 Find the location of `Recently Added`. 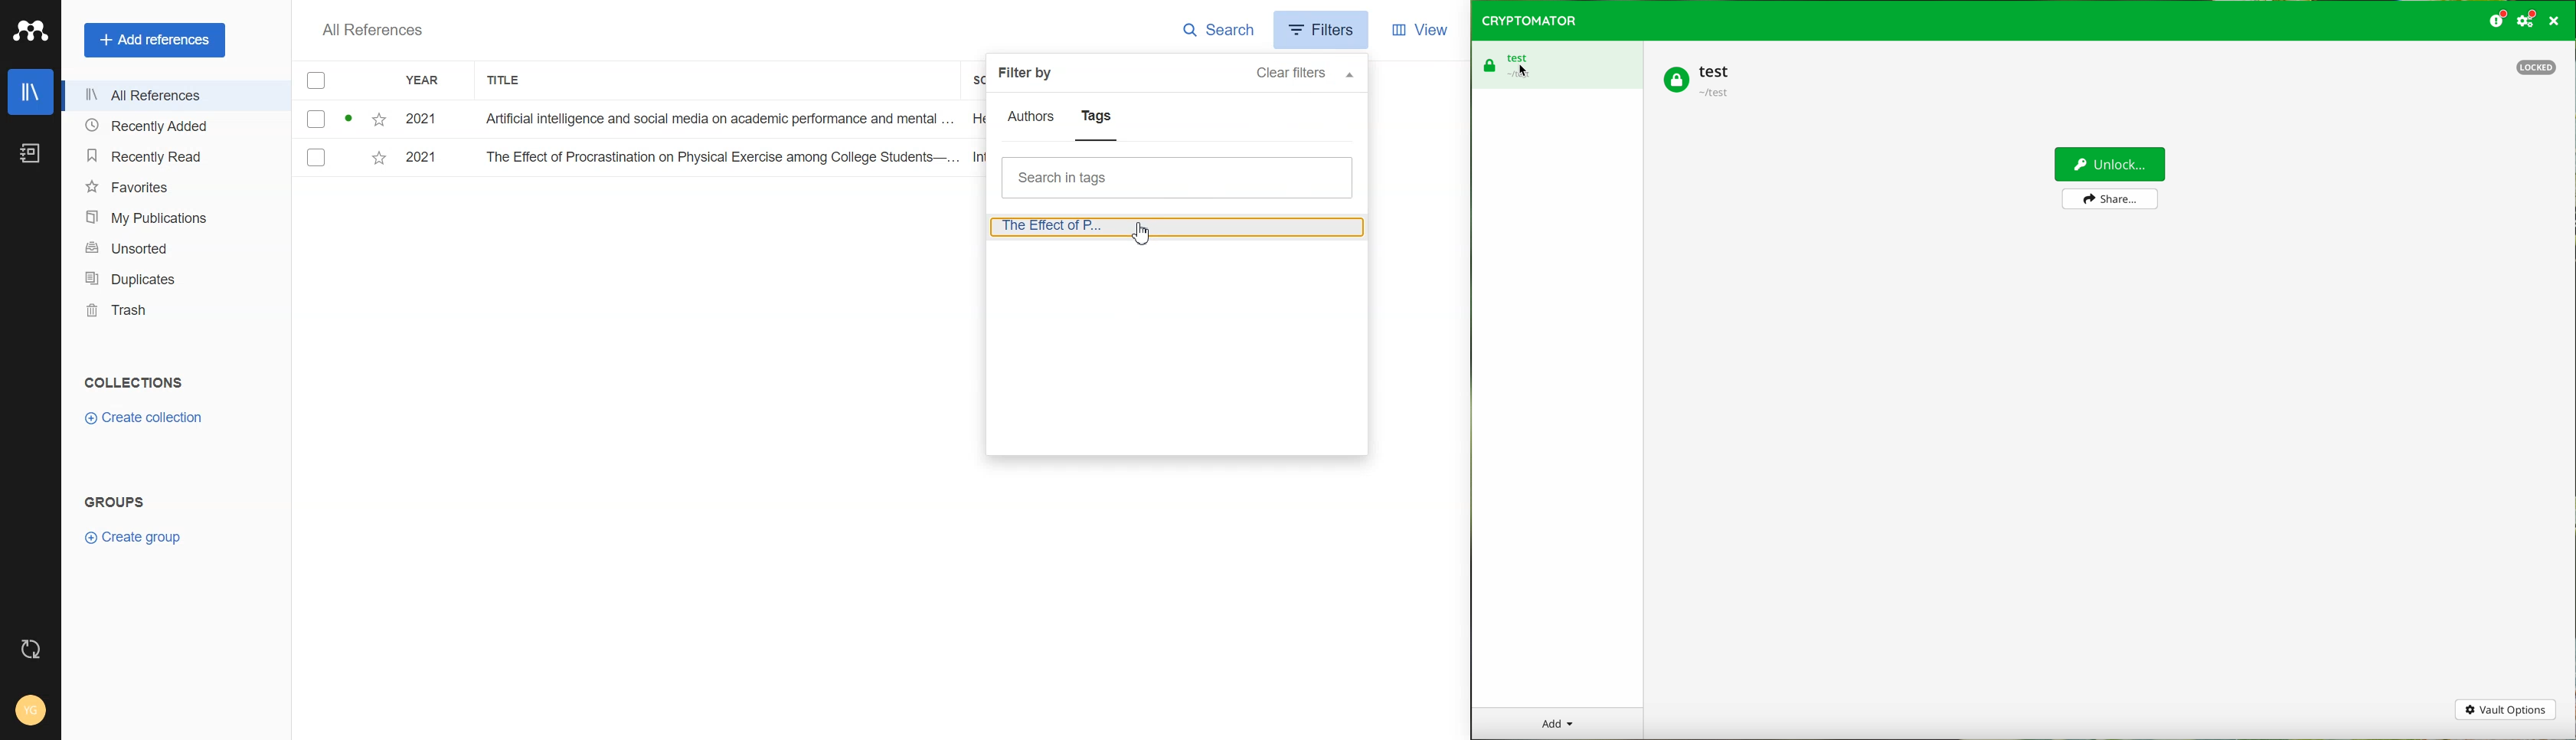

Recently Added is located at coordinates (164, 126).